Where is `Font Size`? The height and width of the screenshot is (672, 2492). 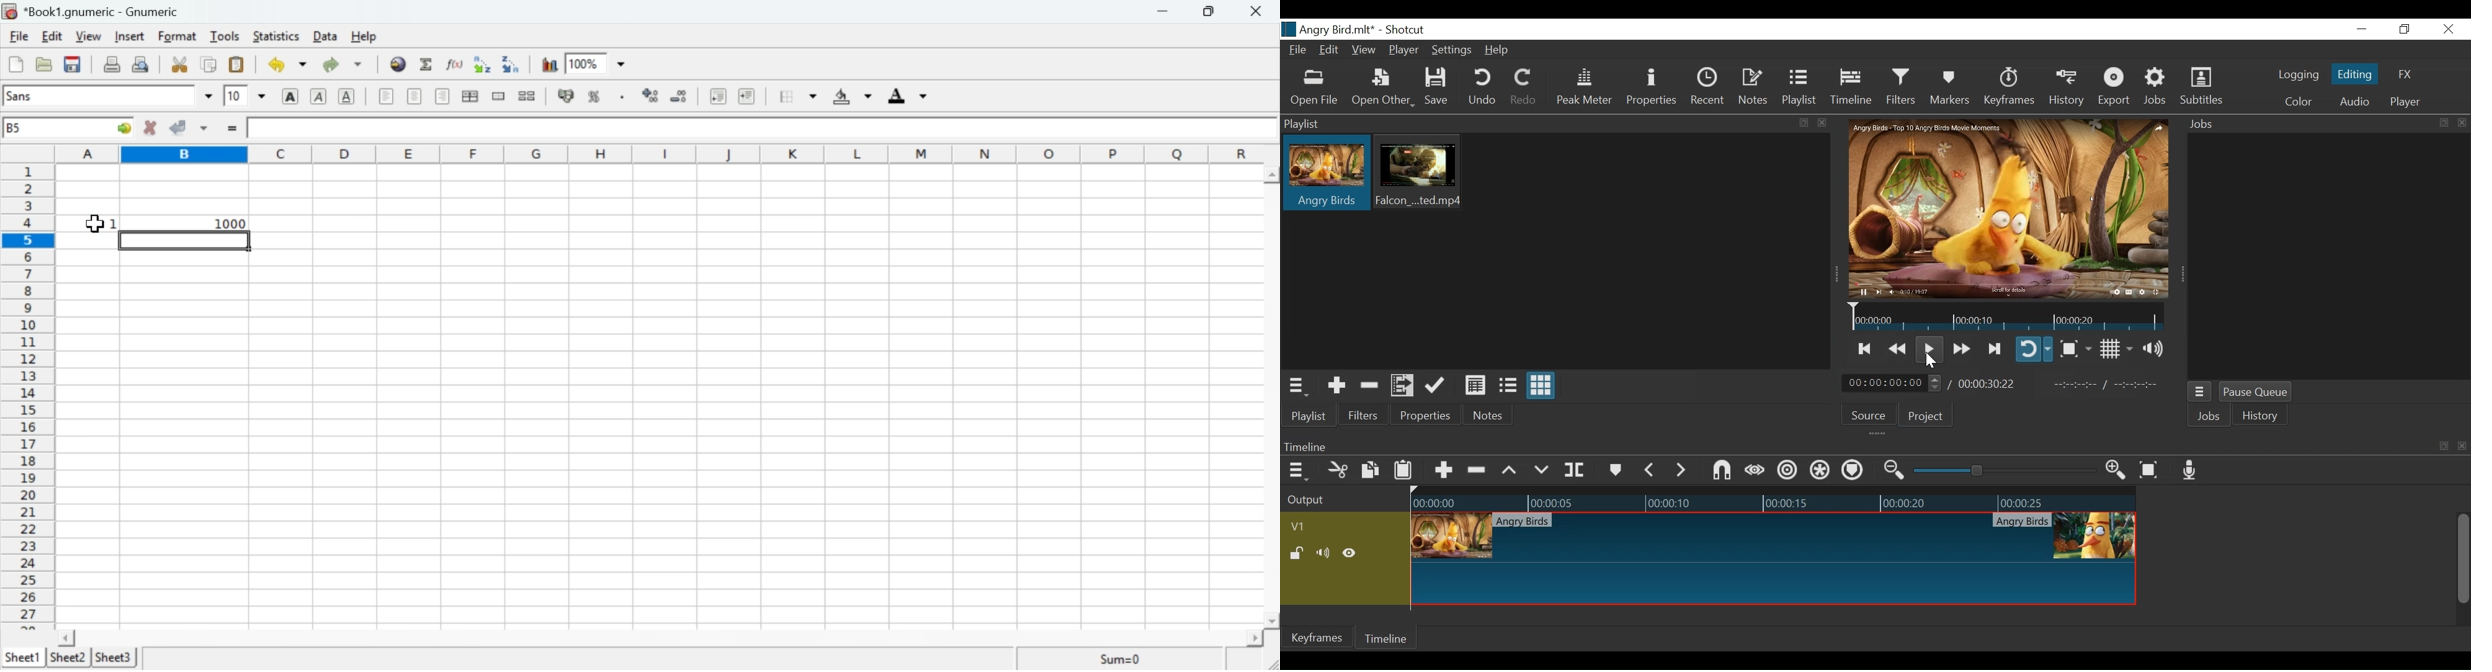
Font Size is located at coordinates (247, 96).